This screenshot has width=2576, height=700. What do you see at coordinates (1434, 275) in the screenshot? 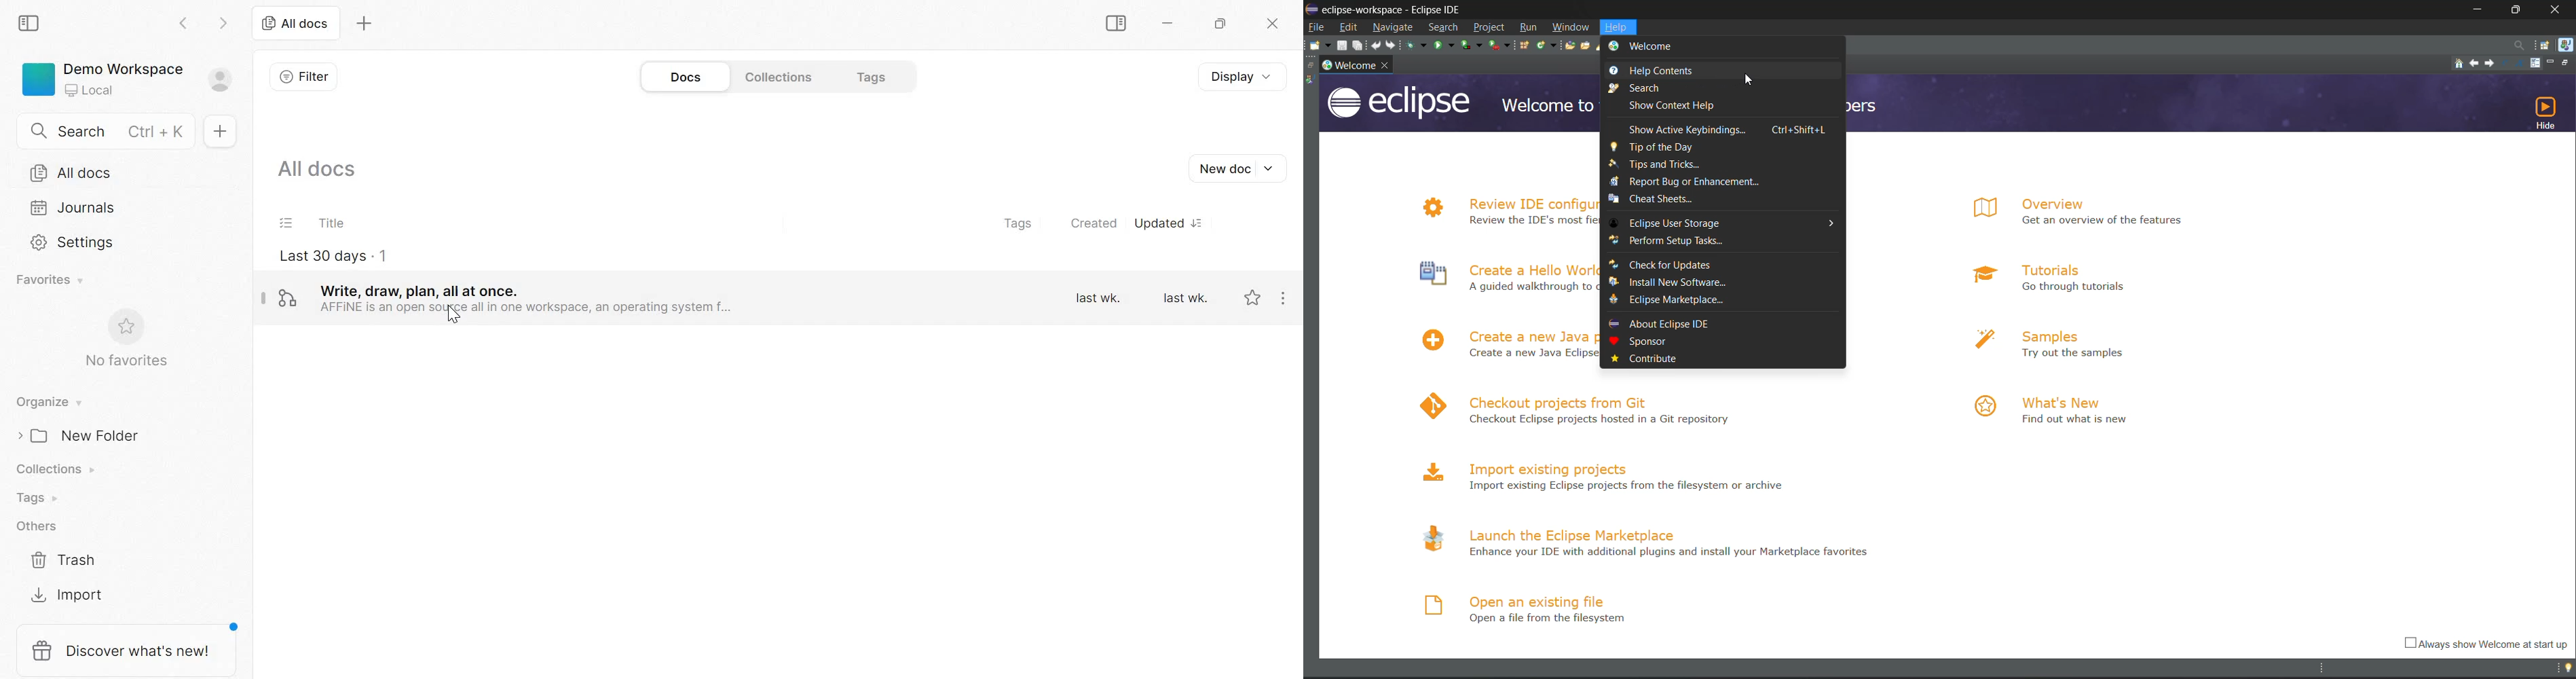
I see `Icon` at bounding box center [1434, 275].